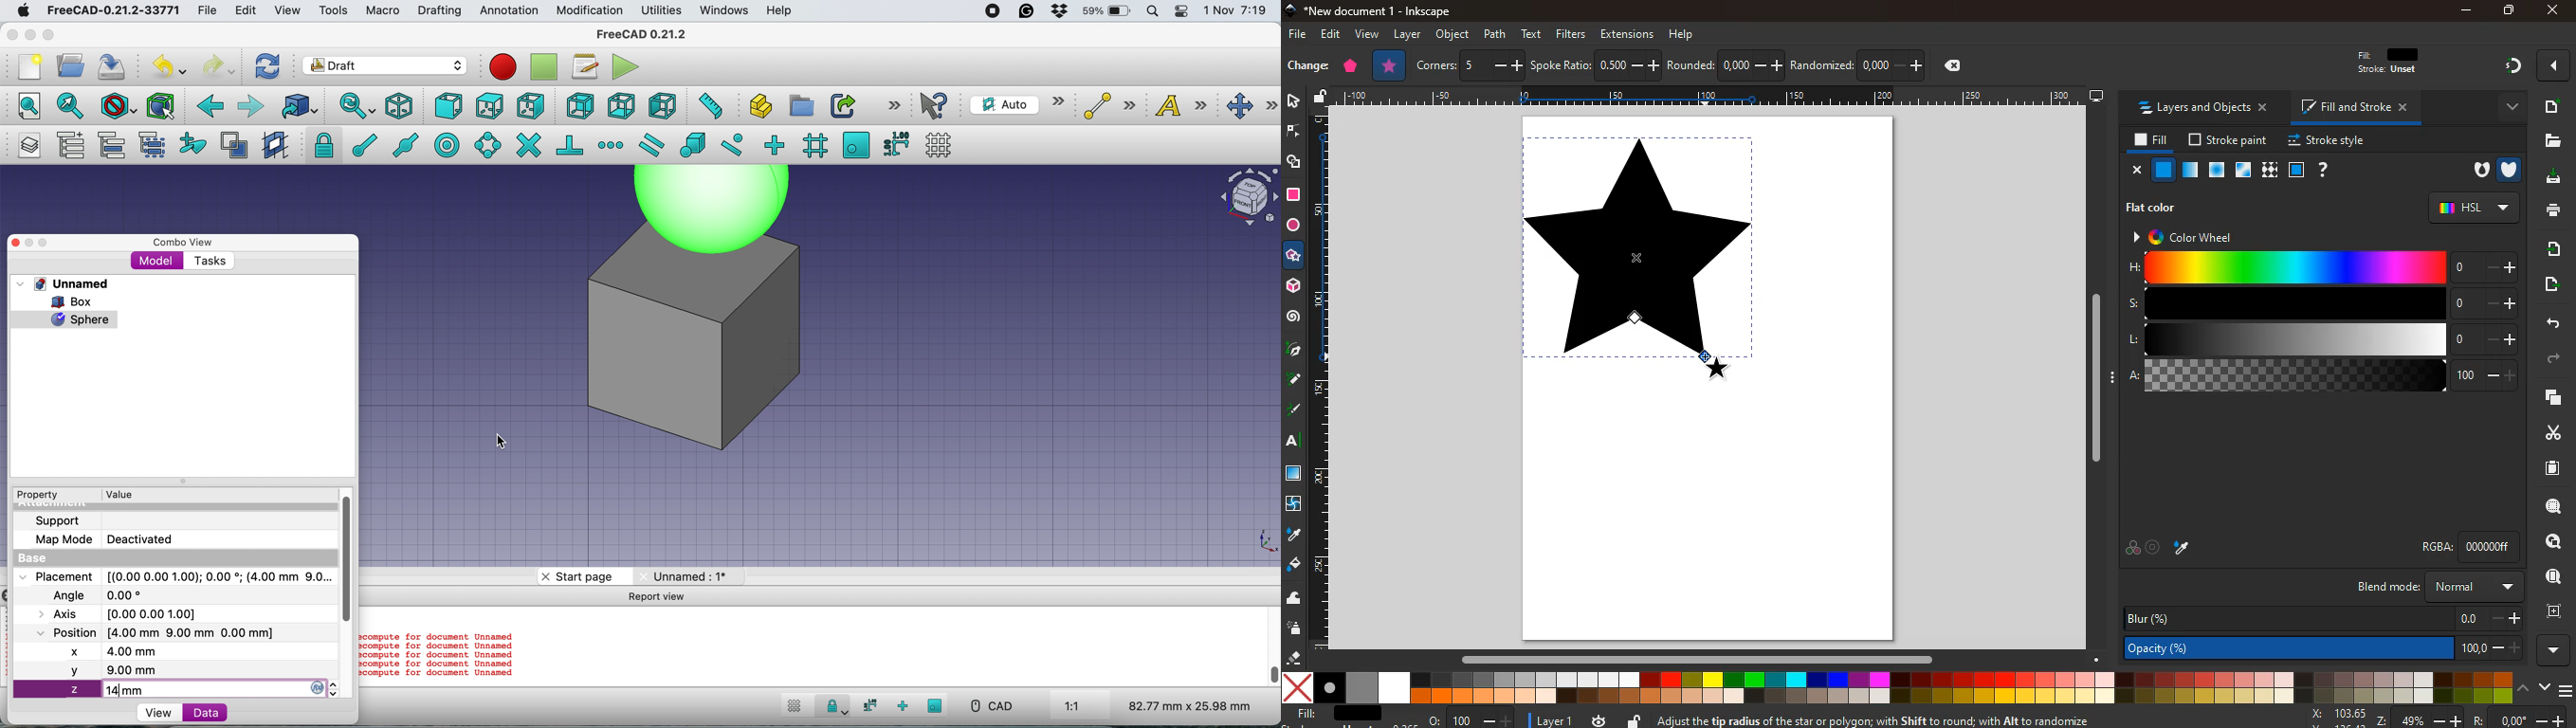 The image size is (2576, 728). What do you see at coordinates (503, 444) in the screenshot?
I see `cursor` at bounding box center [503, 444].